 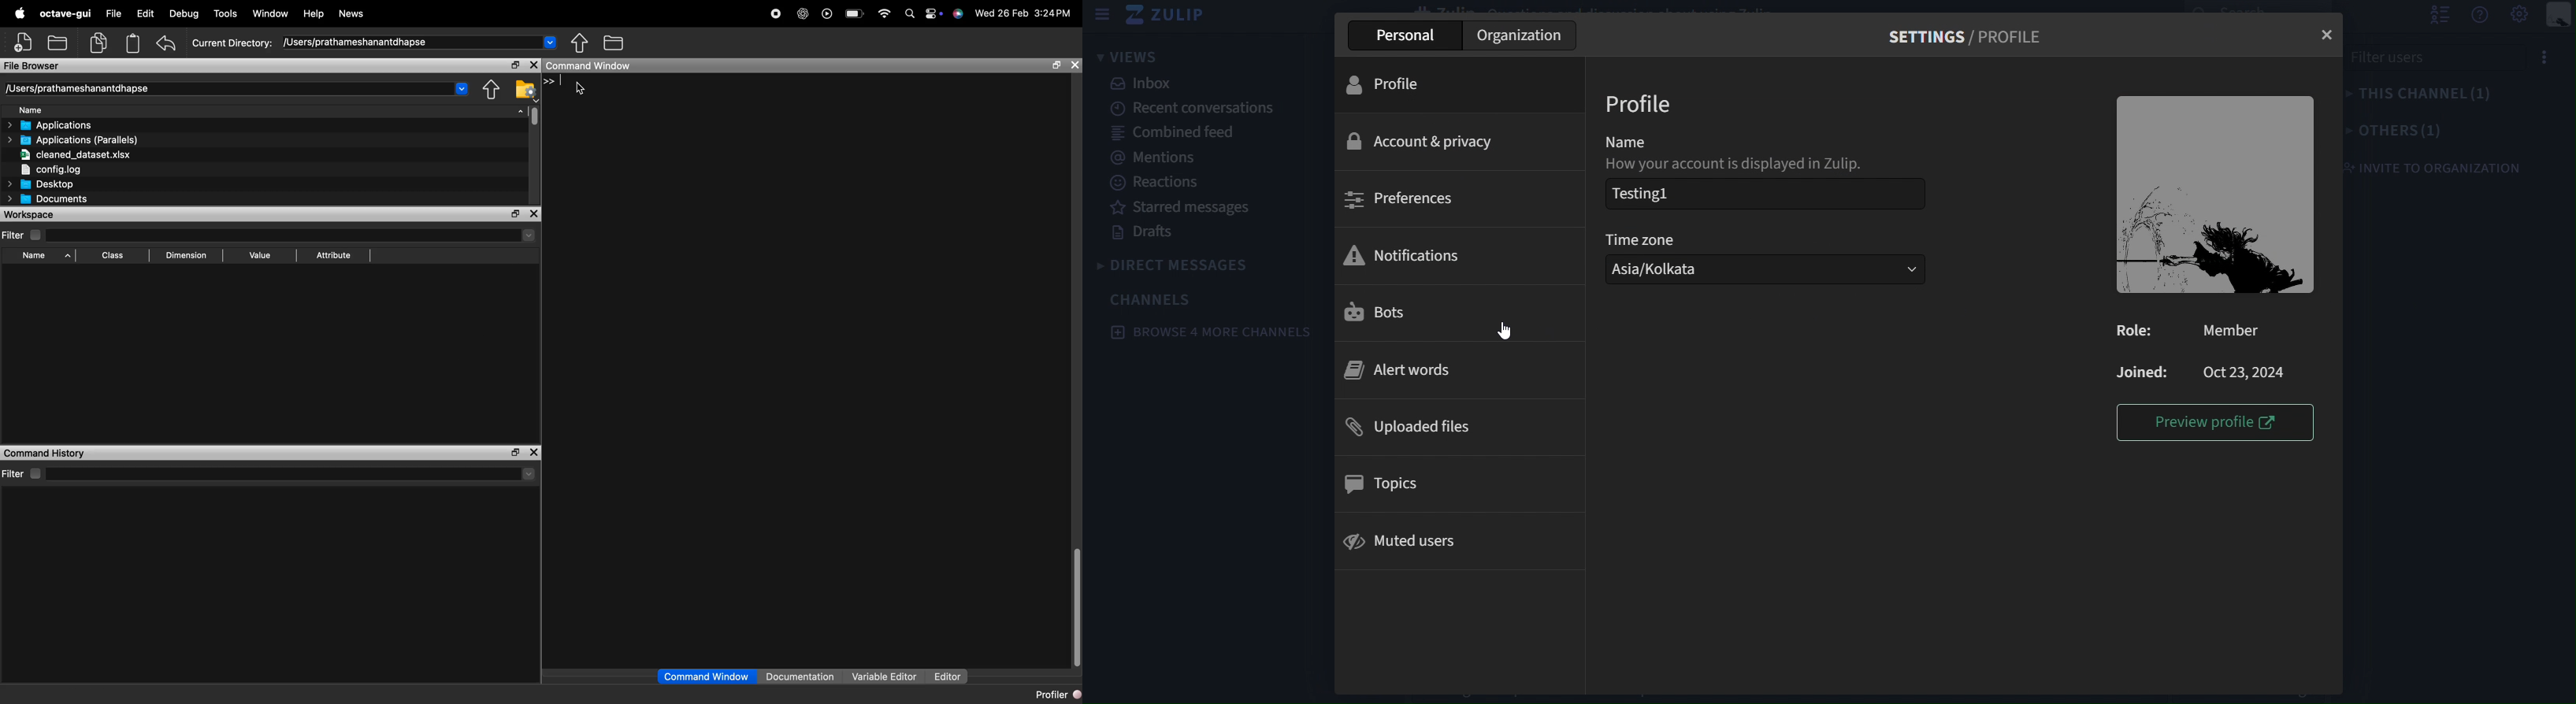 What do you see at coordinates (1054, 66) in the screenshot?
I see `maximize` at bounding box center [1054, 66].